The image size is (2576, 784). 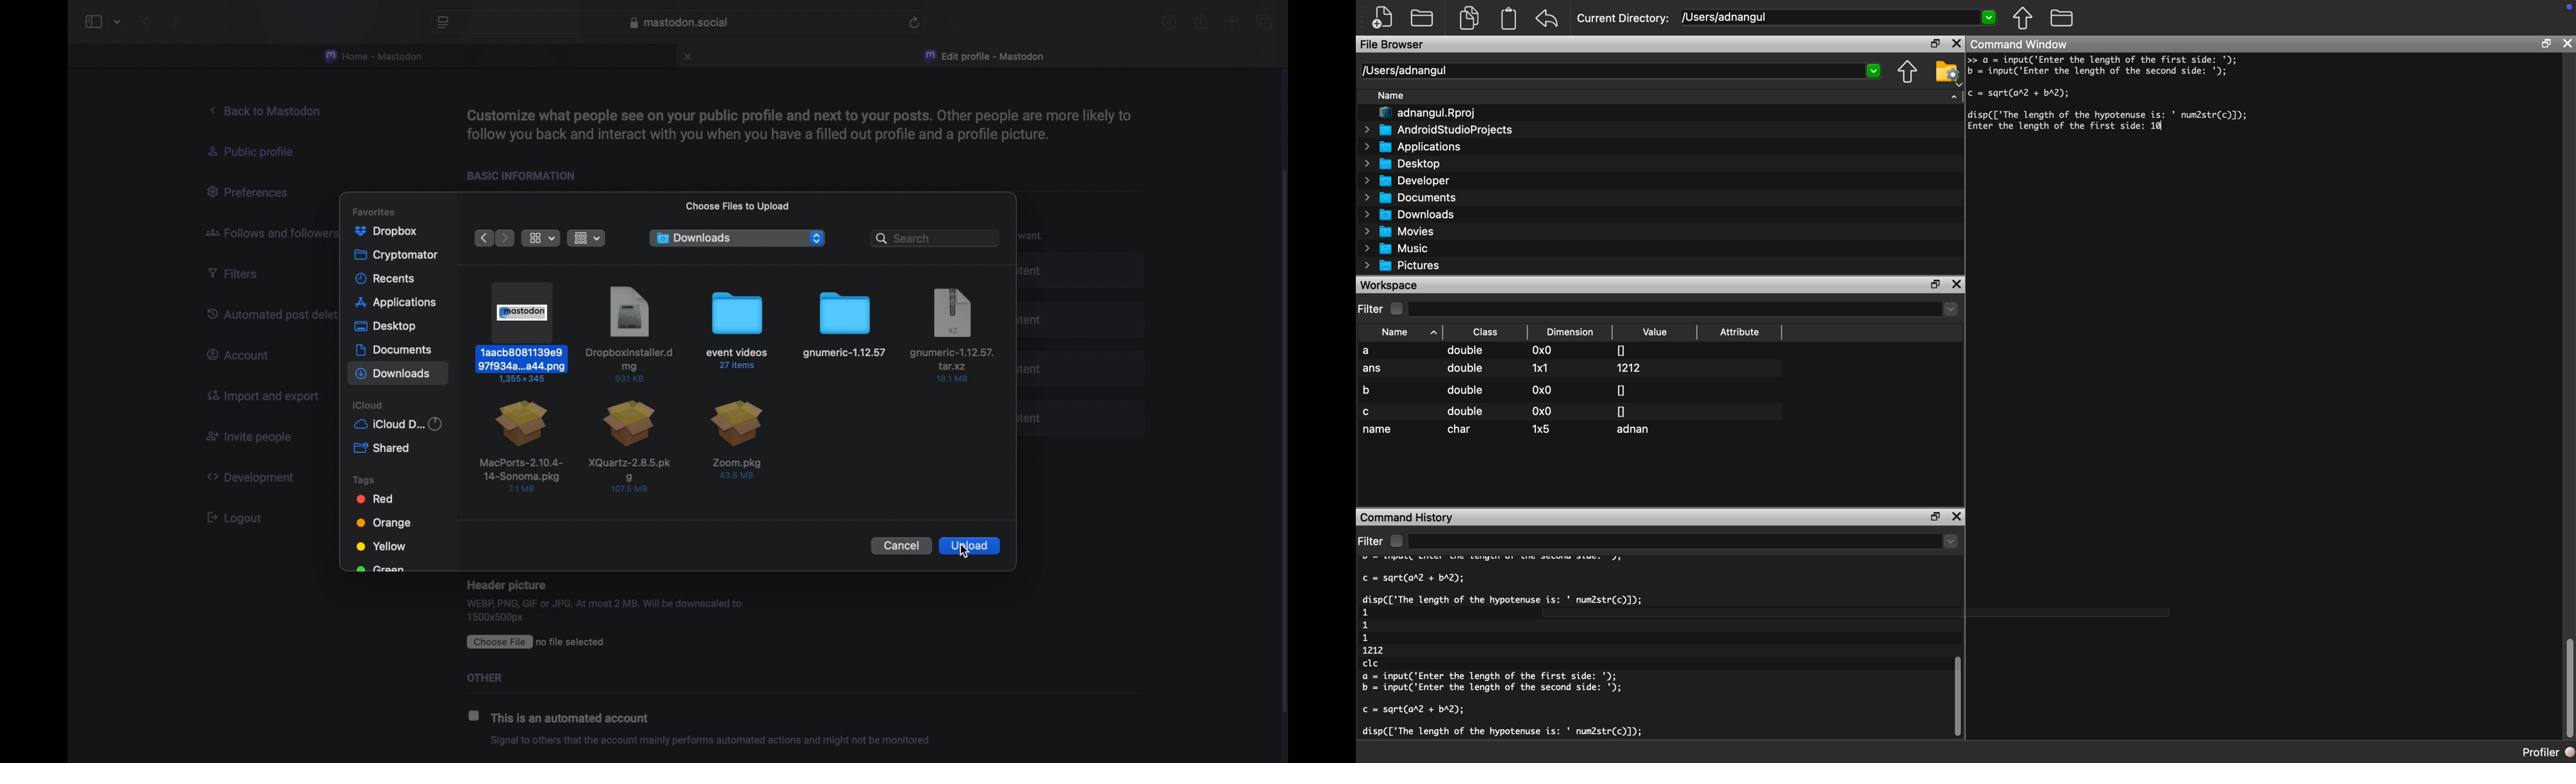 What do you see at coordinates (269, 111) in the screenshot?
I see `back to mastodon` at bounding box center [269, 111].